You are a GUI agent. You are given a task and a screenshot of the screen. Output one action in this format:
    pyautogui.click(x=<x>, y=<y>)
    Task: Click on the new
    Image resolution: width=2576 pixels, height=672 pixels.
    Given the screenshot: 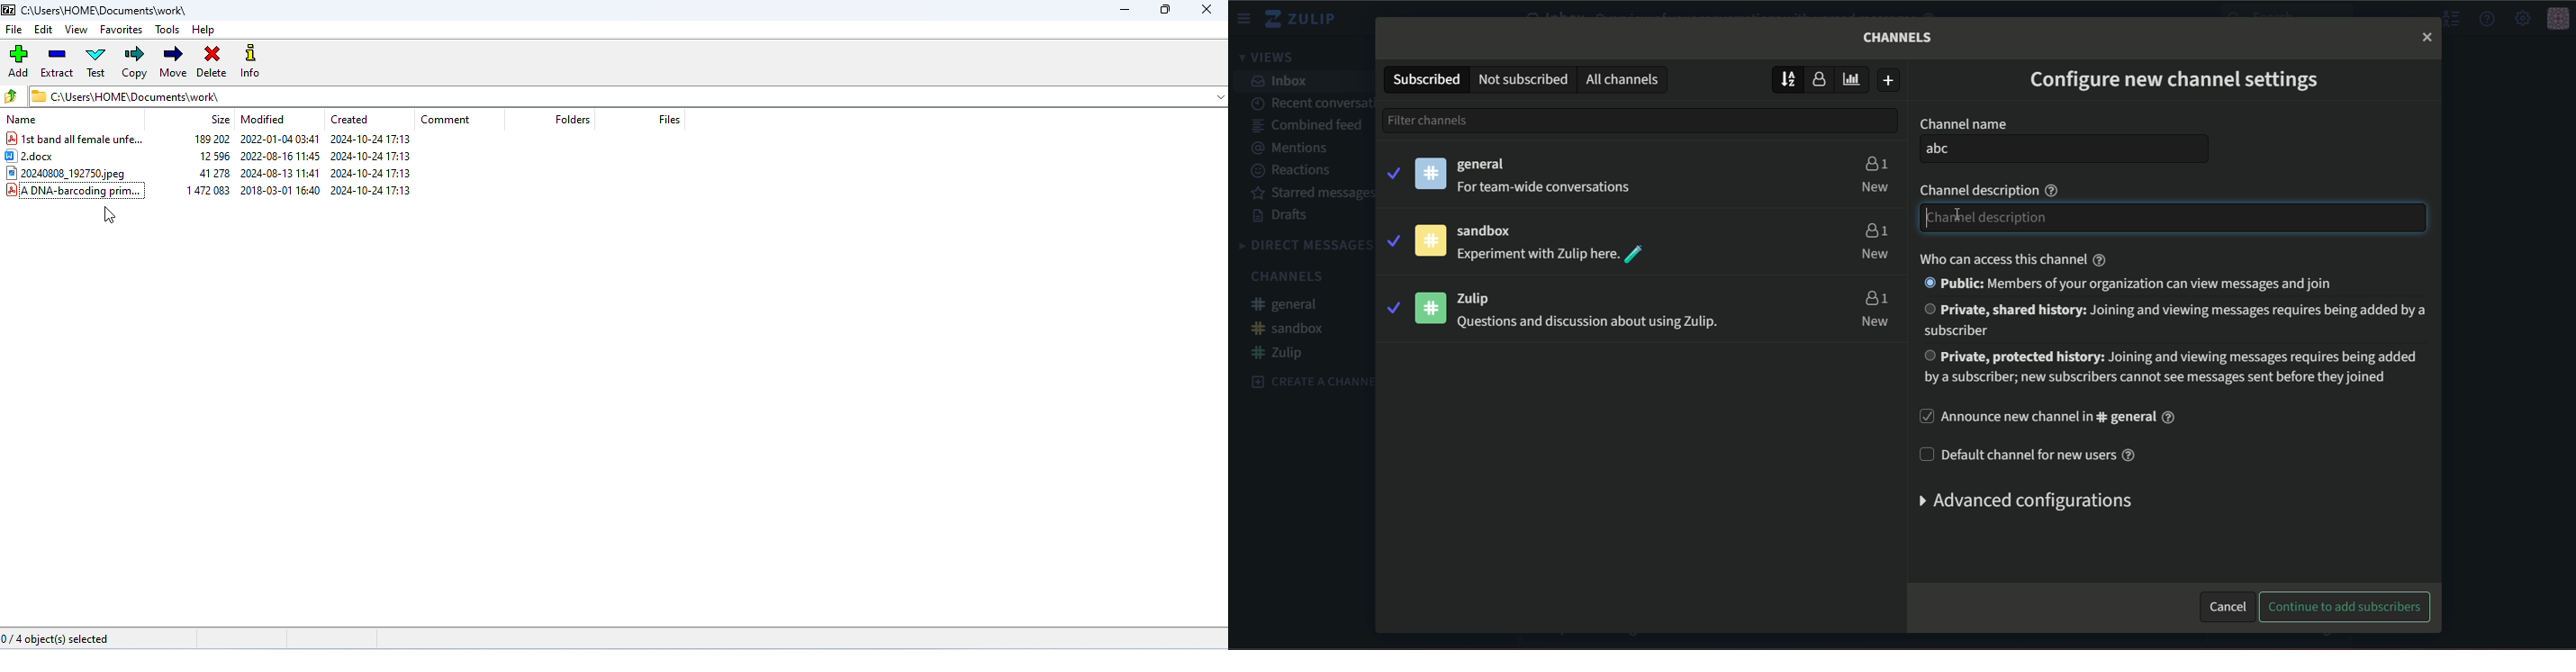 What is the action you would take?
    pyautogui.click(x=1877, y=321)
    